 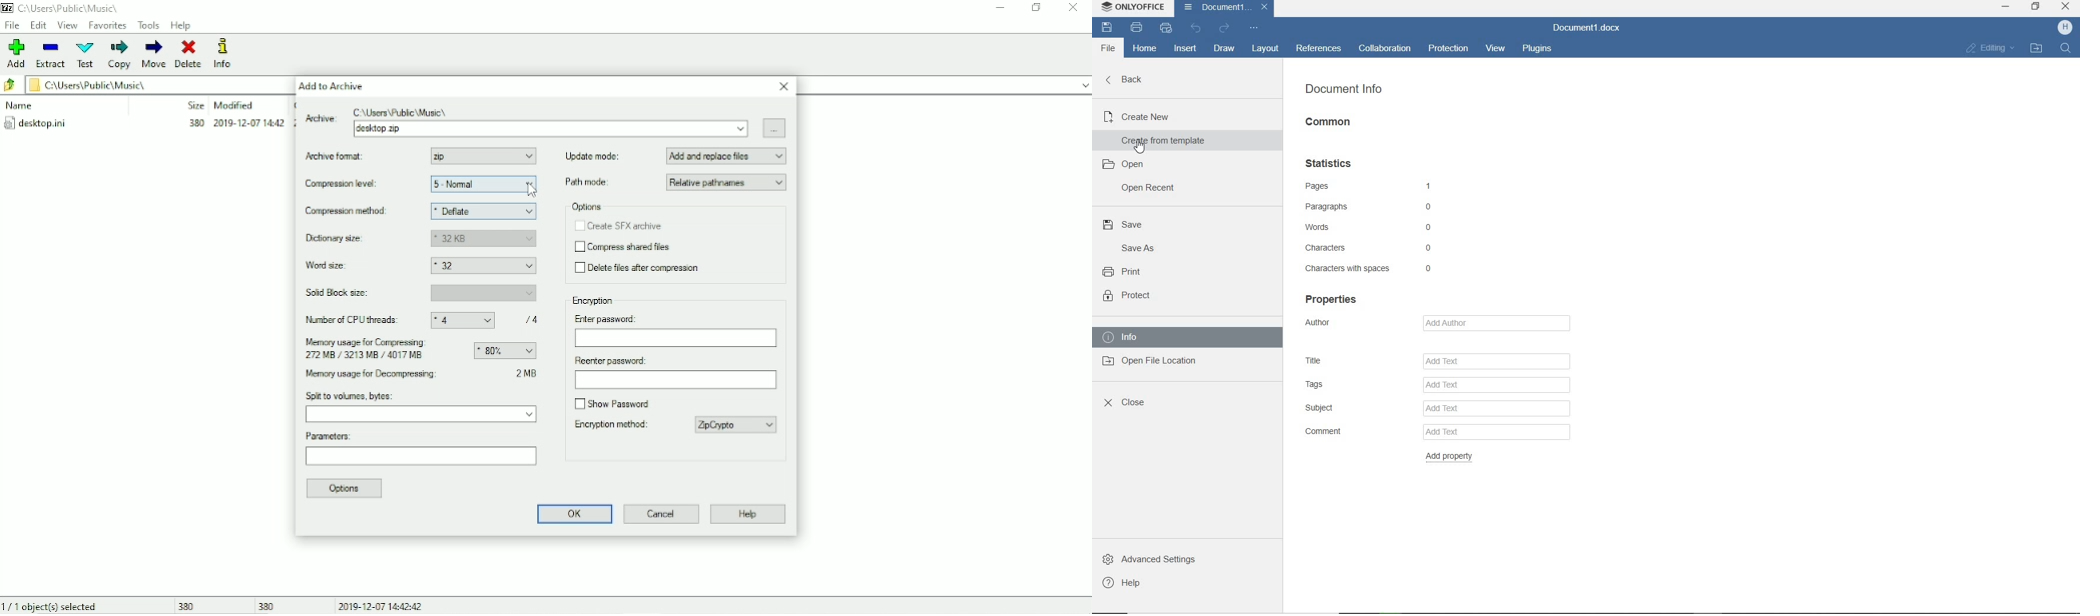 What do you see at coordinates (1437, 359) in the screenshot?
I see `title` at bounding box center [1437, 359].